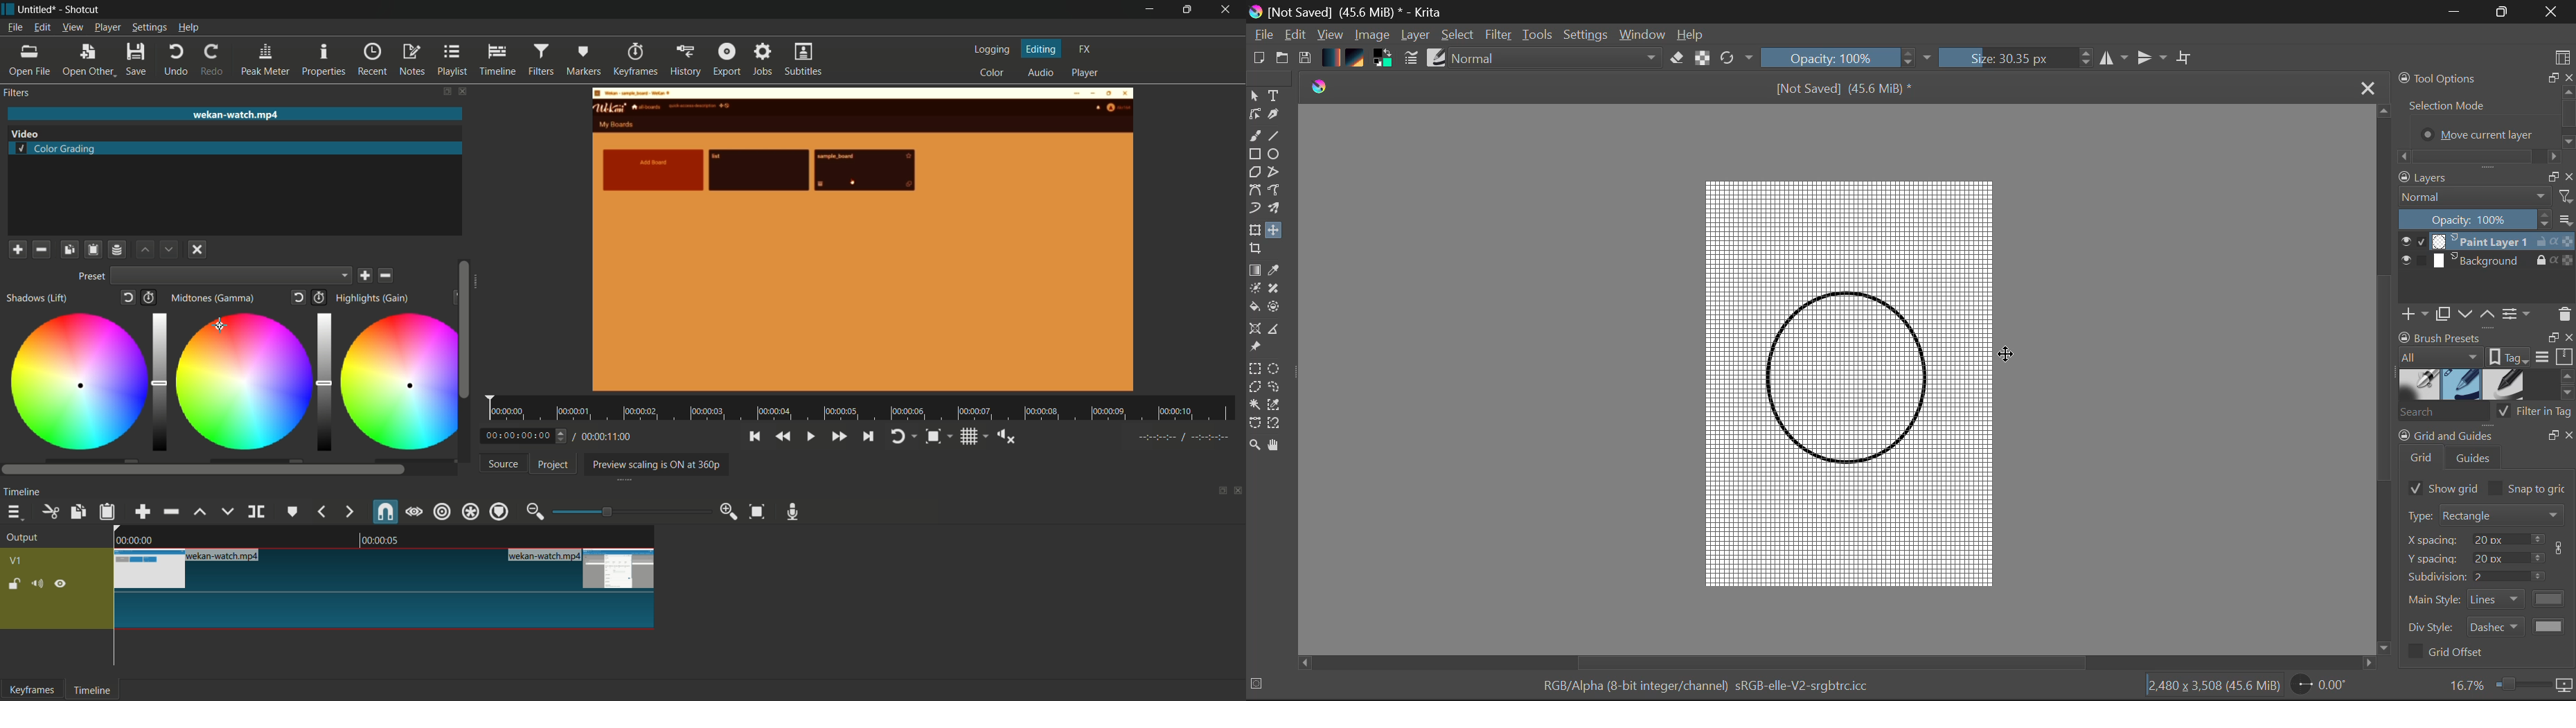  What do you see at coordinates (1190, 439) in the screenshot?
I see `----:-- /` at bounding box center [1190, 439].